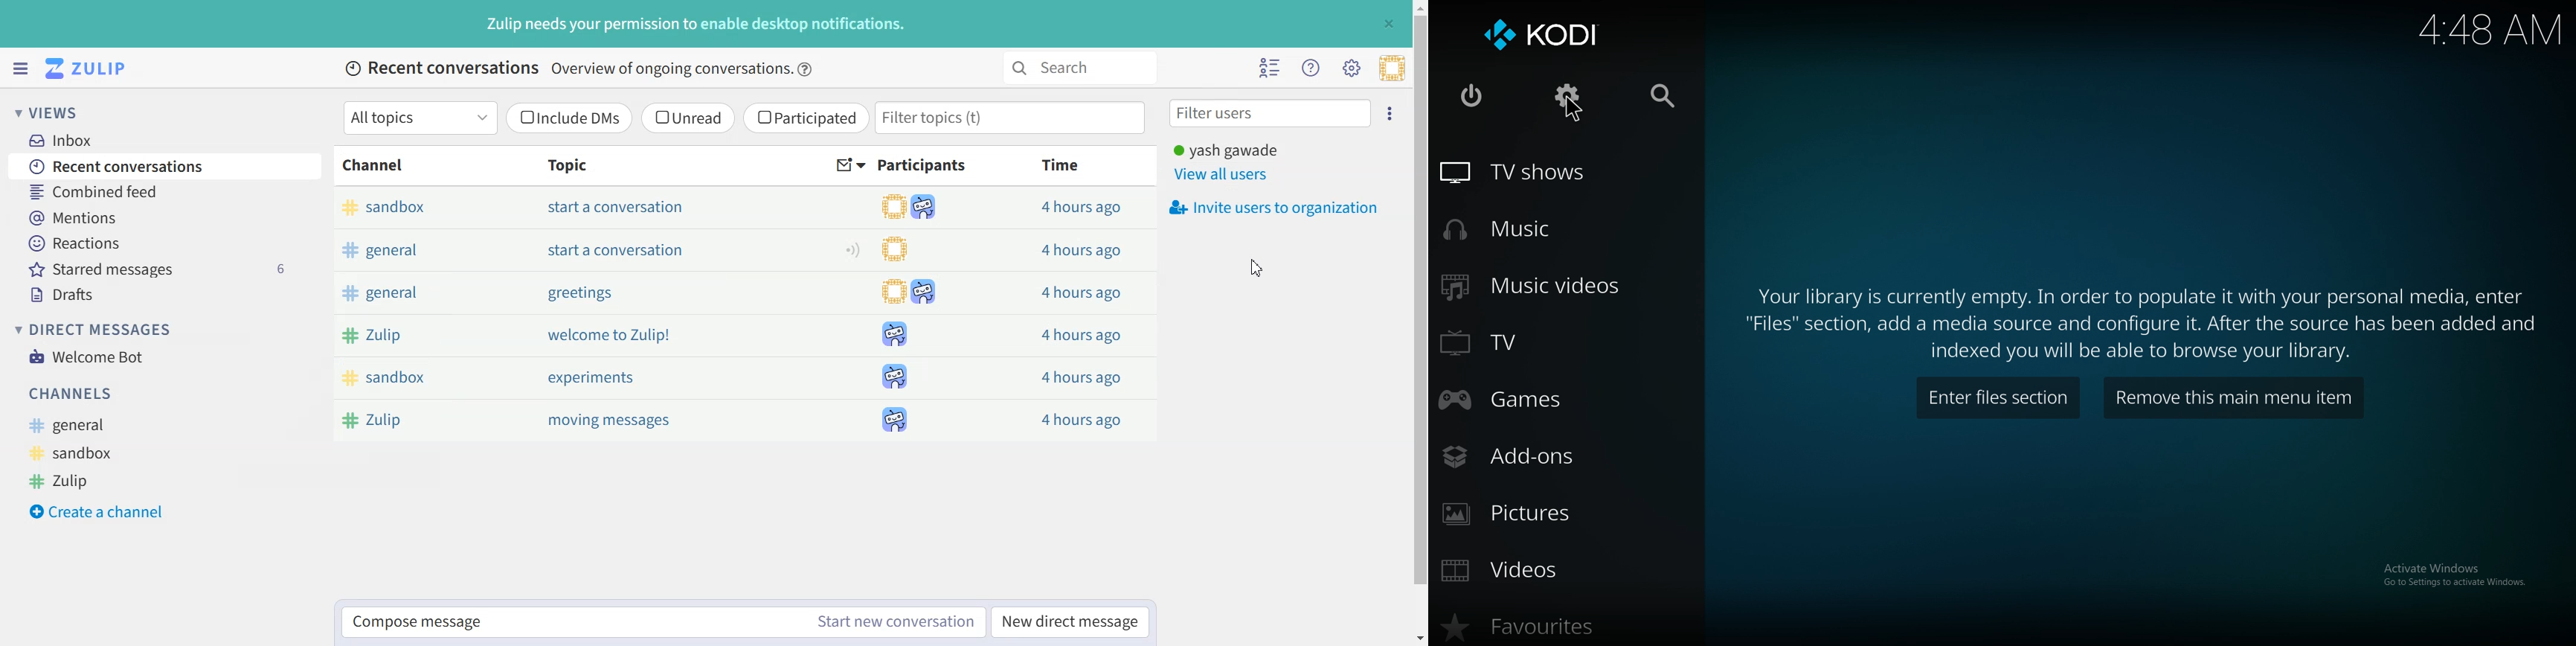 Image resolution: width=2576 pixels, height=672 pixels. I want to click on 4 hours ago, so click(1082, 250).